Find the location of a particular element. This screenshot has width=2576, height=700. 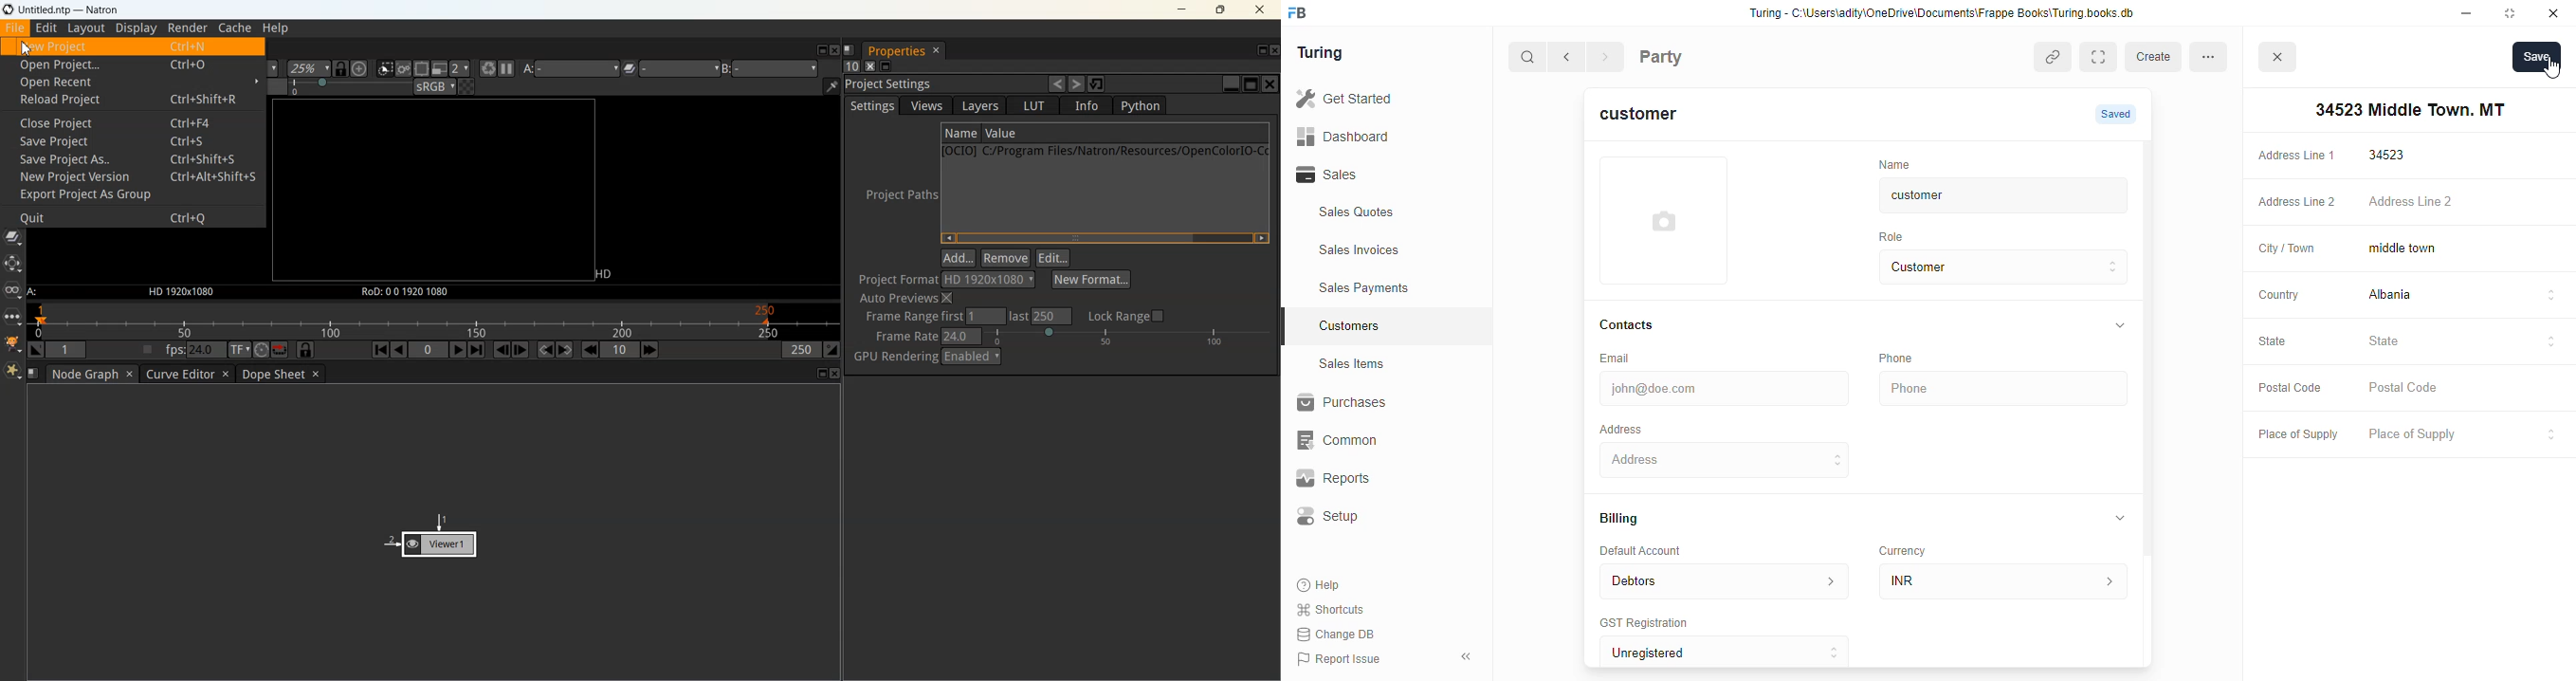

Billing is located at coordinates (1628, 520).